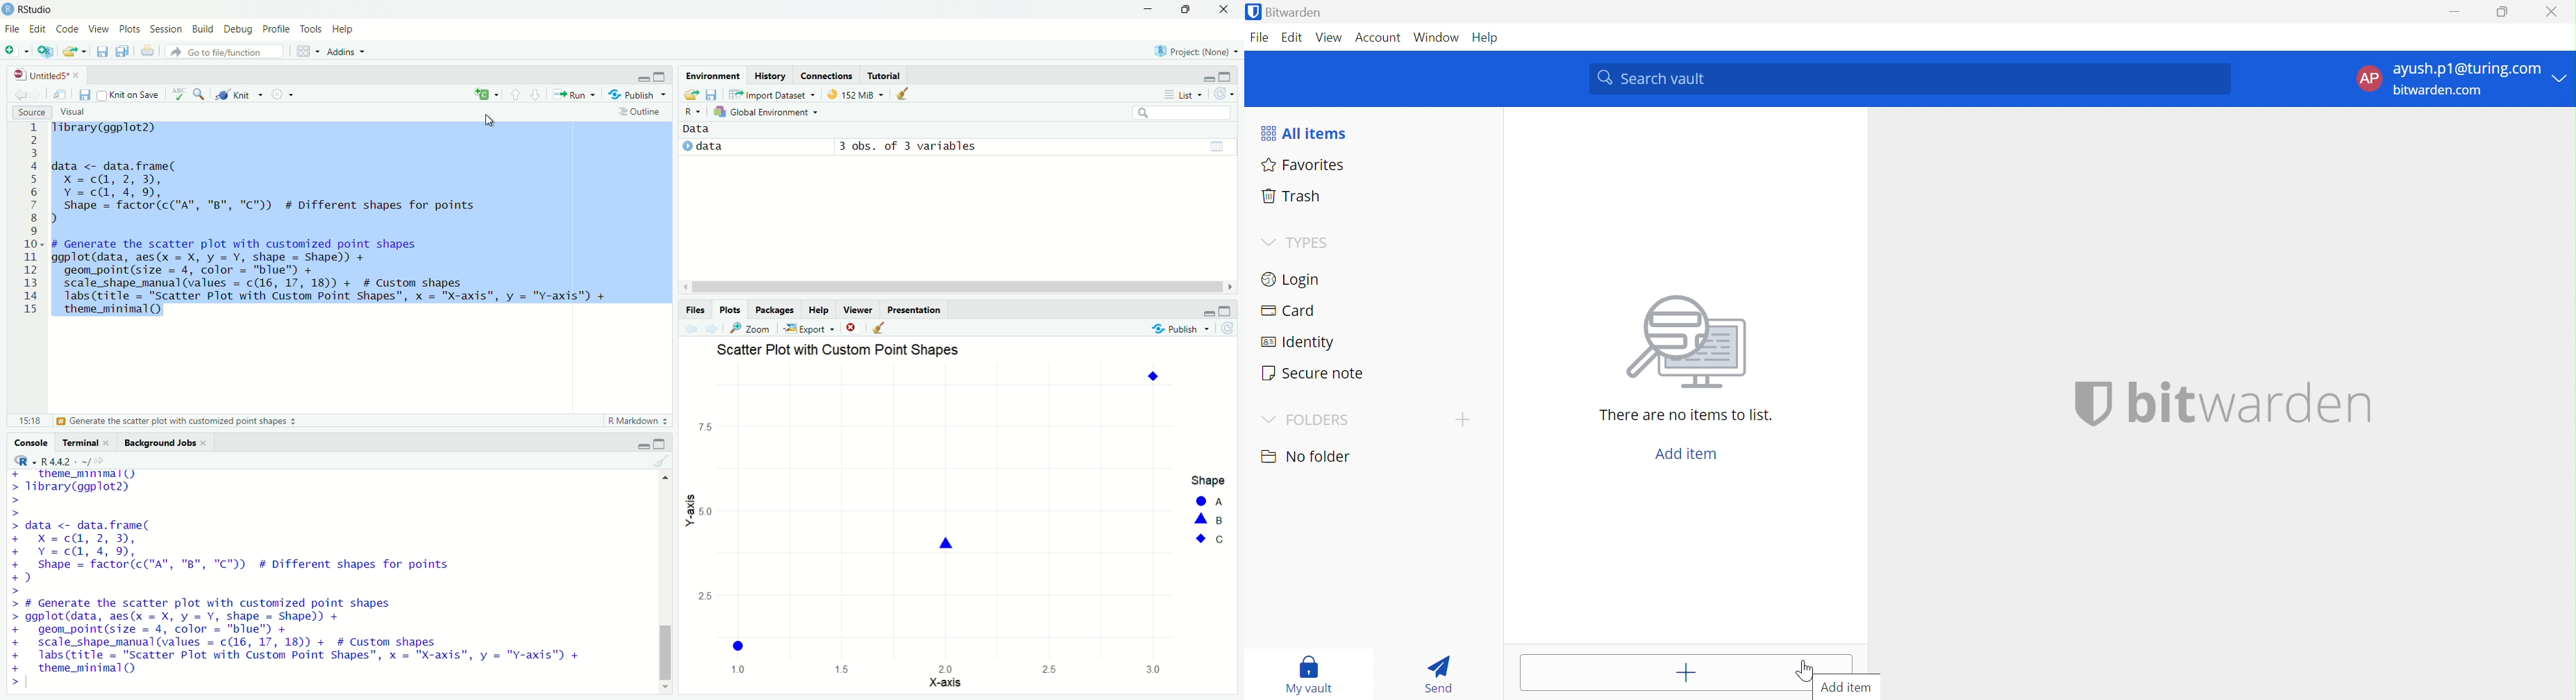 The width and height of the screenshot is (2576, 700). Describe the element at coordinates (691, 327) in the screenshot. I see `Previous plot` at that location.